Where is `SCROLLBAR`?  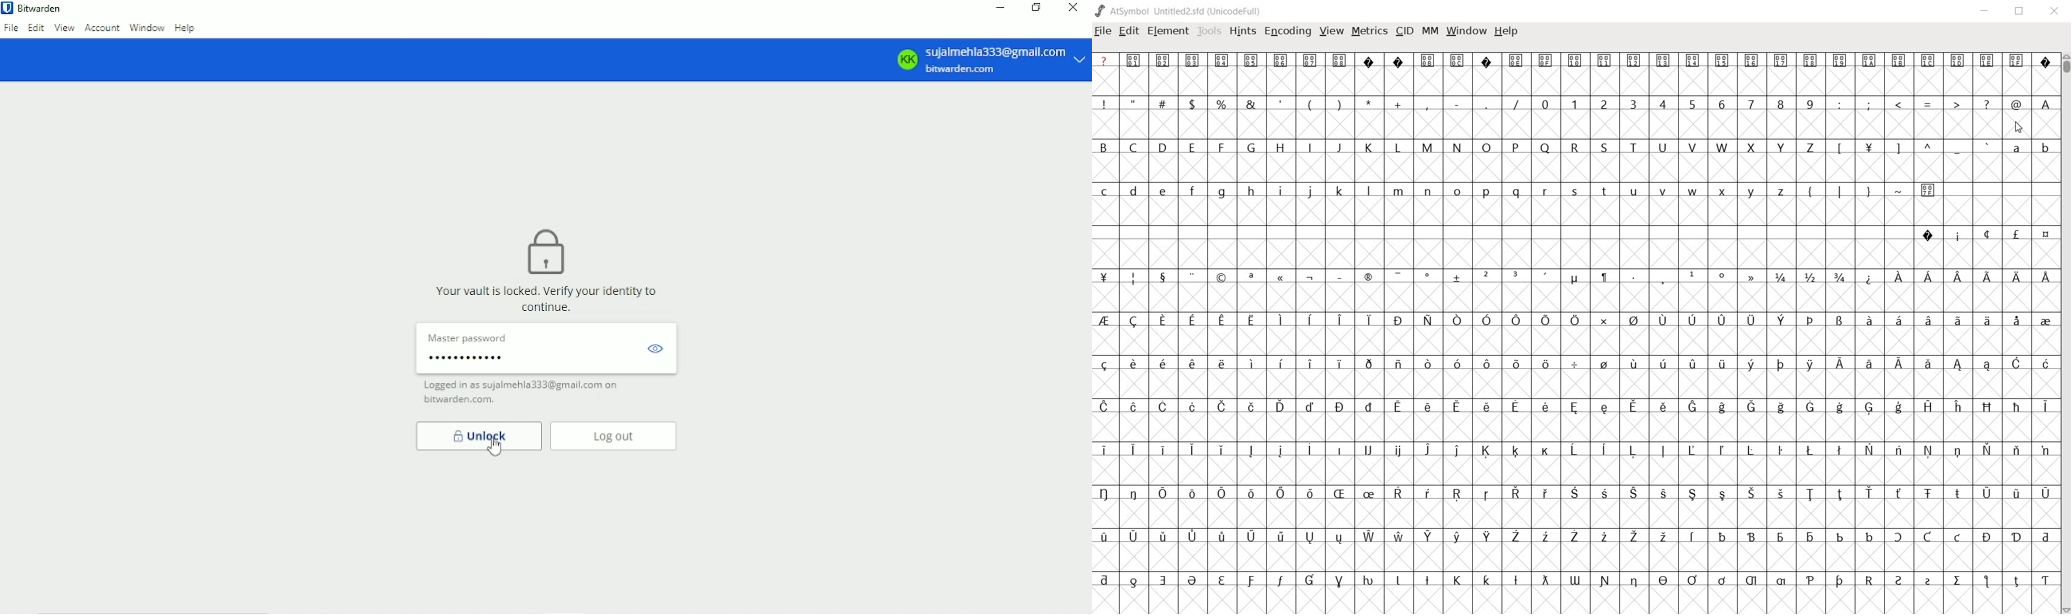 SCROLLBAR is located at coordinates (2065, 334).